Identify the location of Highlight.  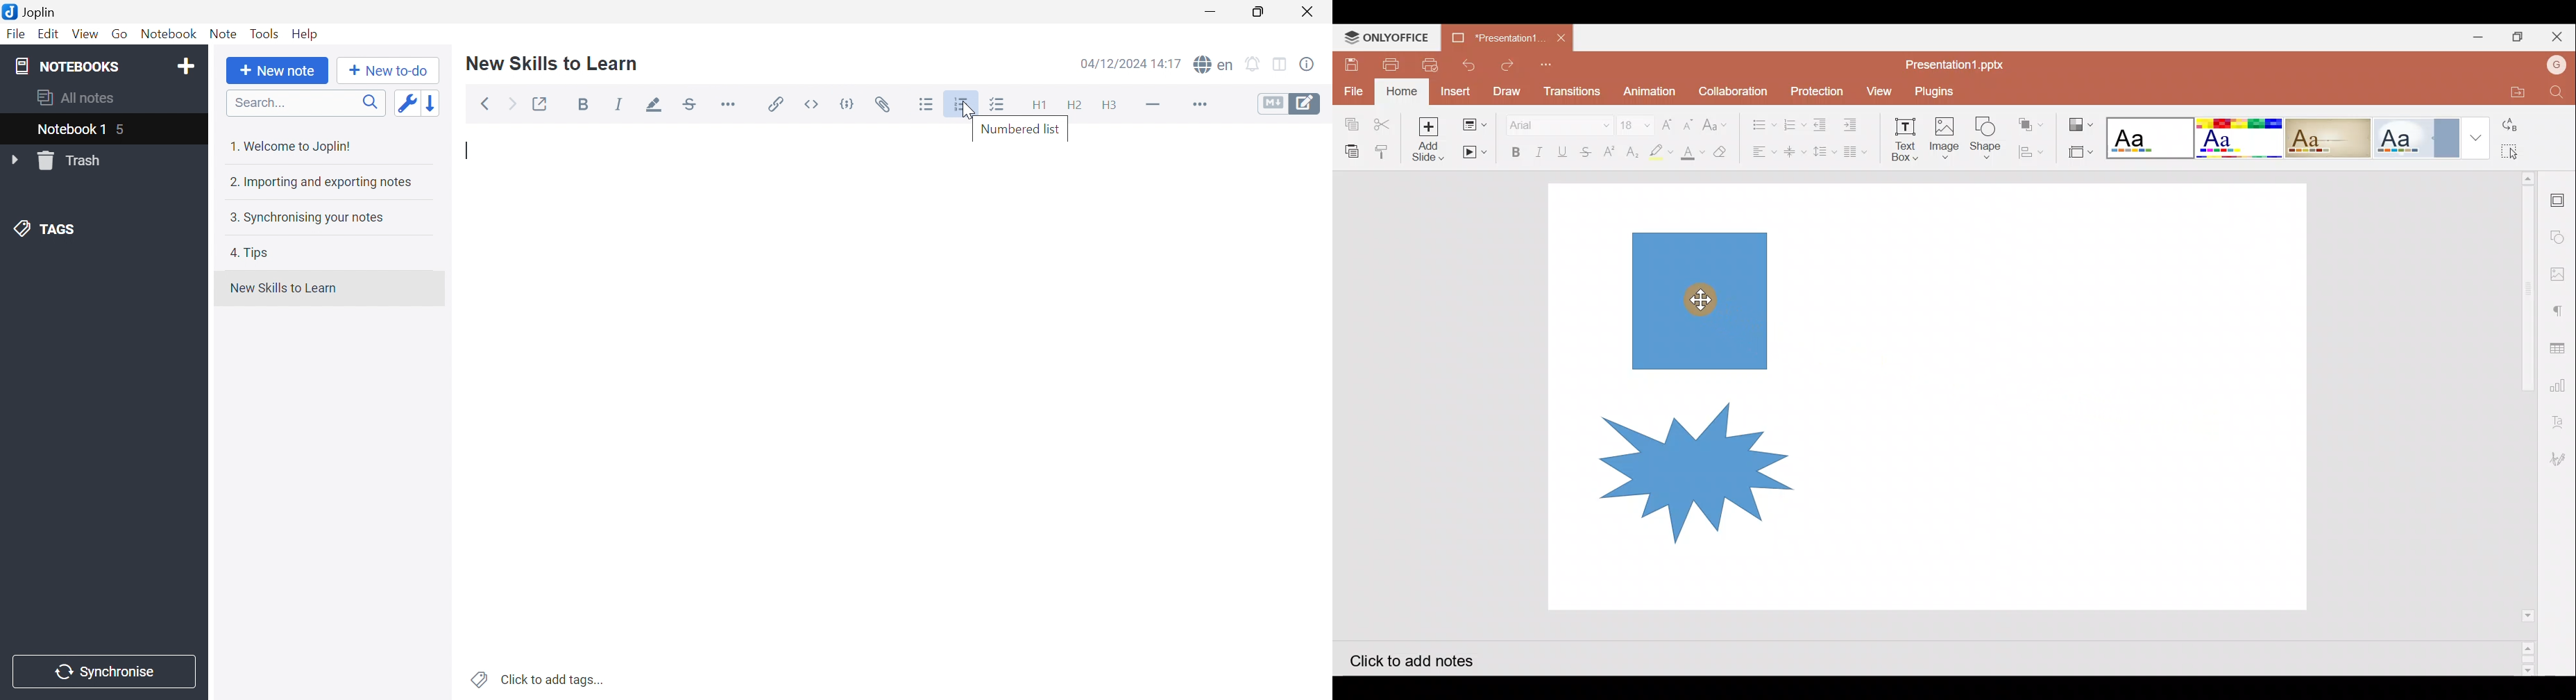
(650, 106).